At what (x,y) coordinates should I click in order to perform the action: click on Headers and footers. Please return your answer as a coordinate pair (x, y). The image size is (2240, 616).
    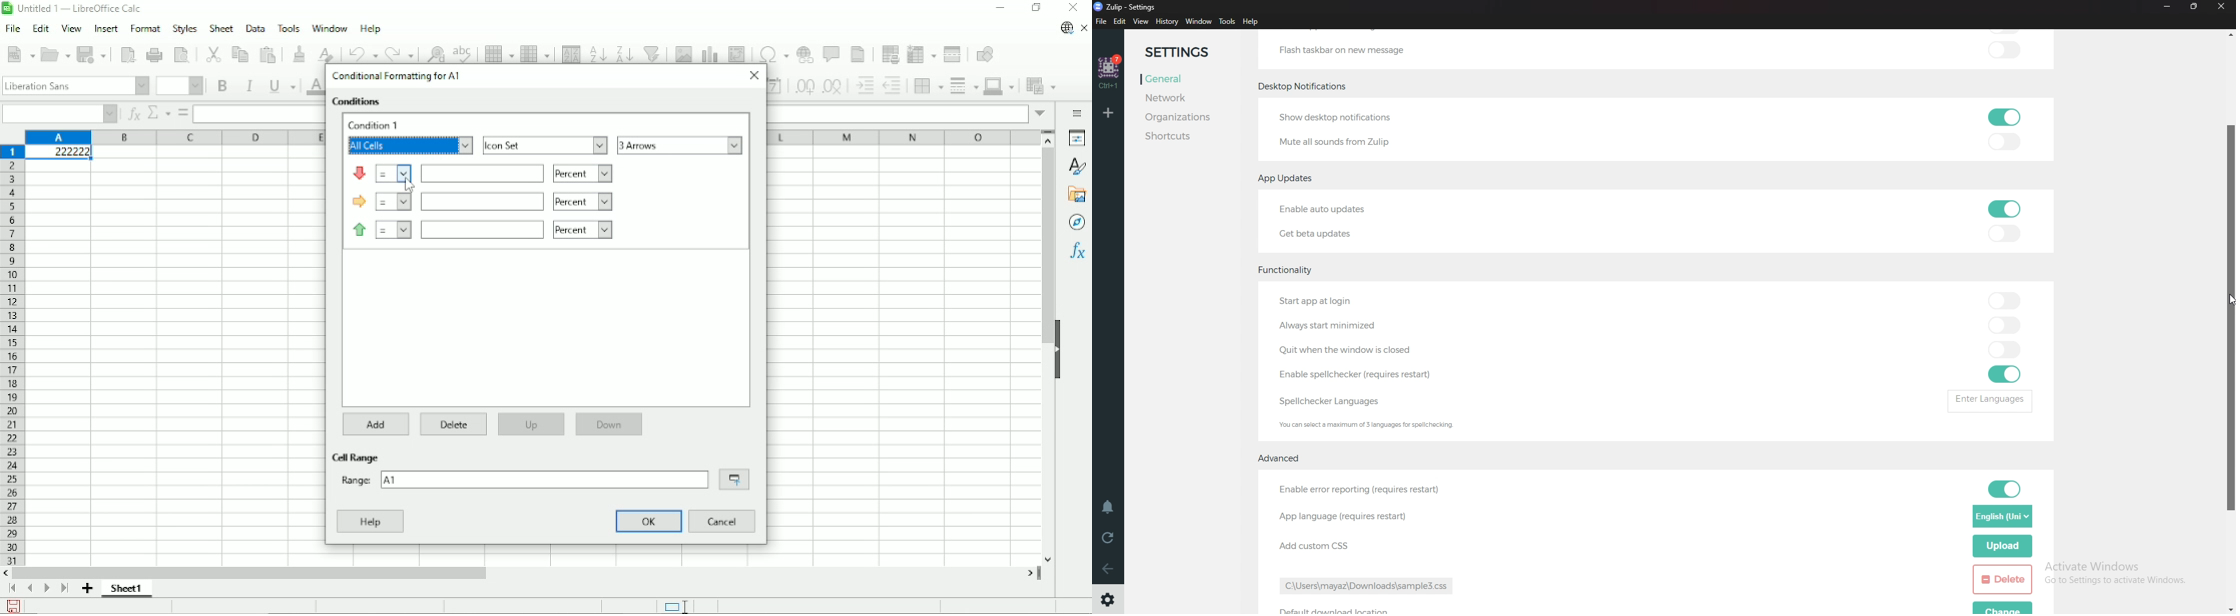
    Looking at the image, I should click on (859, 54).